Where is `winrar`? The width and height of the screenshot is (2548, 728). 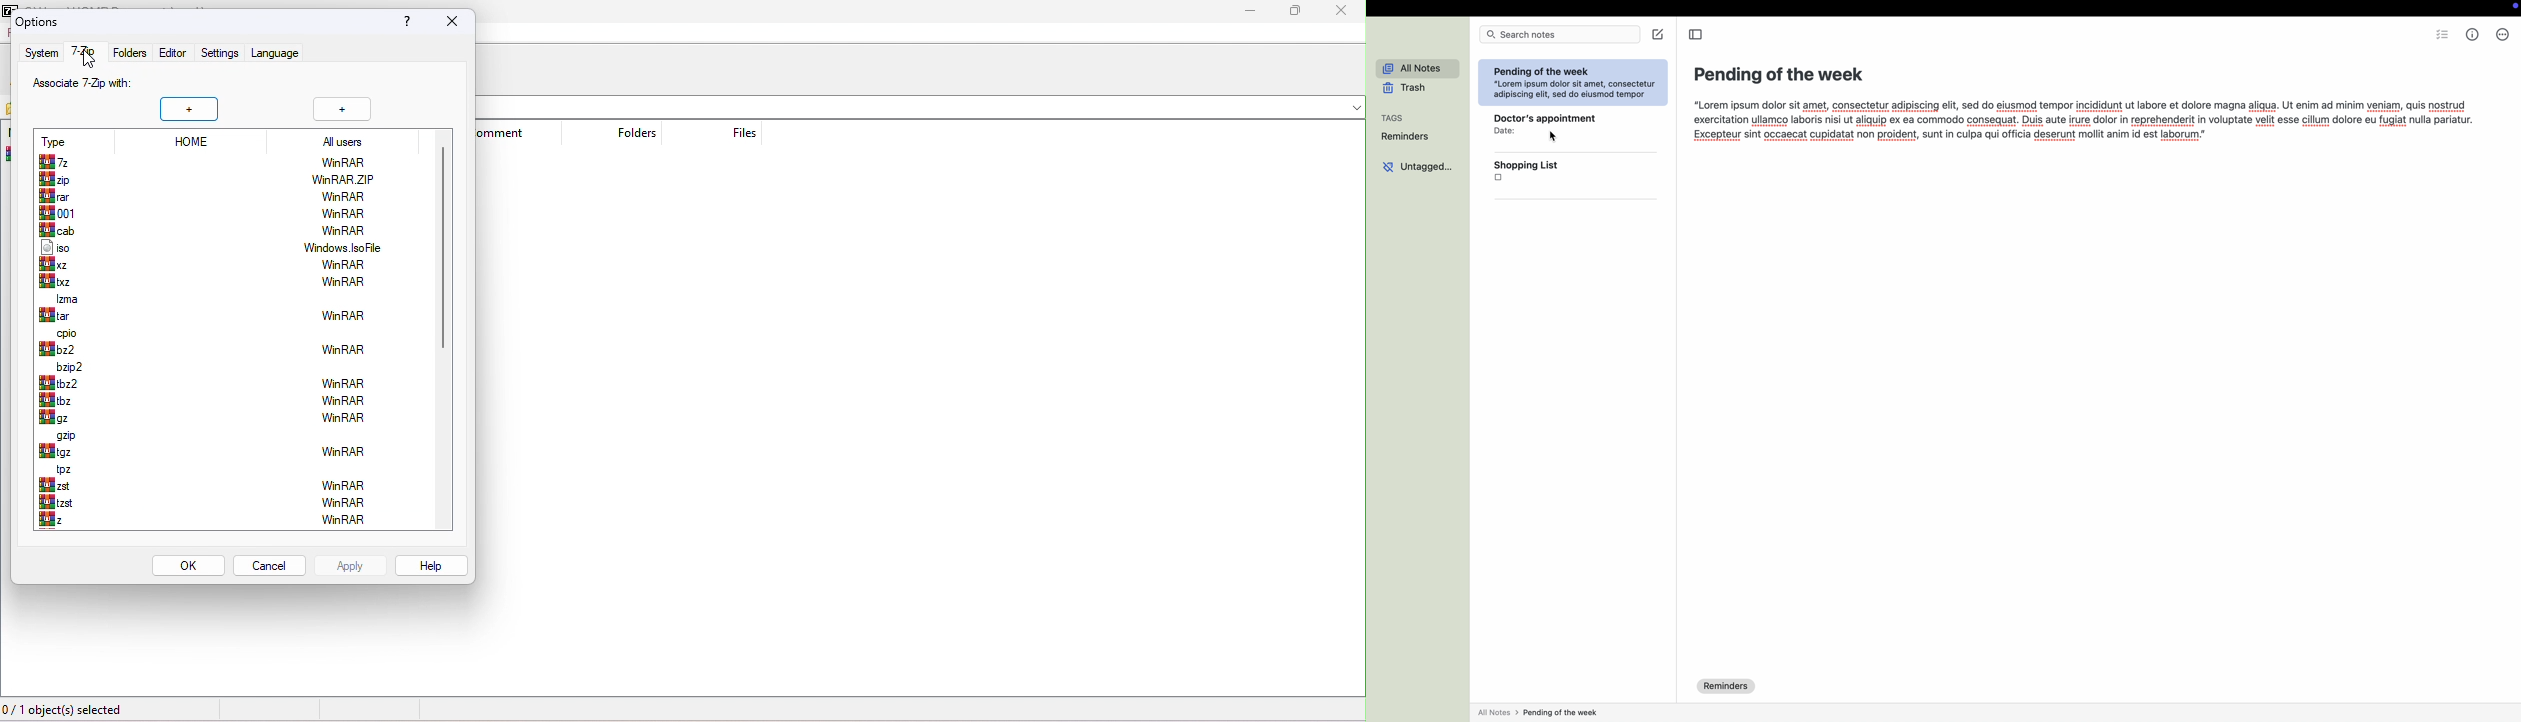 winrar is located at coordinates (339, 401).